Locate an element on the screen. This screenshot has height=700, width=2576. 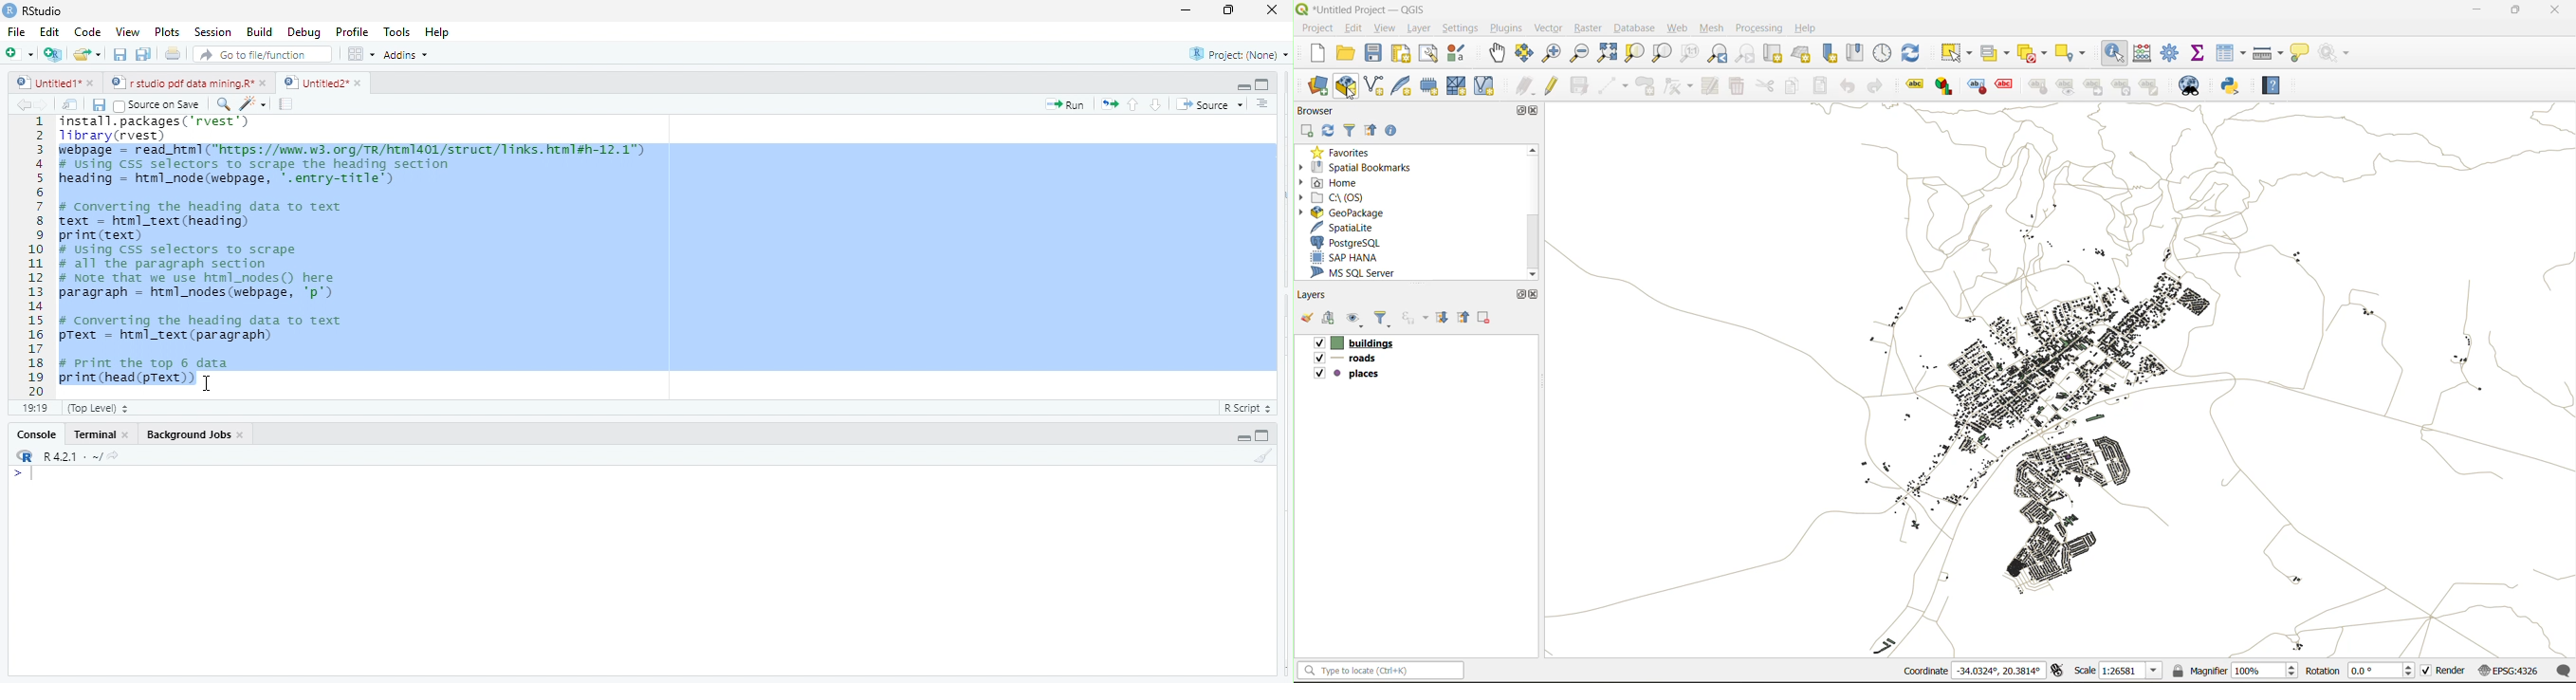
new file is located at coordinates (19, 53).